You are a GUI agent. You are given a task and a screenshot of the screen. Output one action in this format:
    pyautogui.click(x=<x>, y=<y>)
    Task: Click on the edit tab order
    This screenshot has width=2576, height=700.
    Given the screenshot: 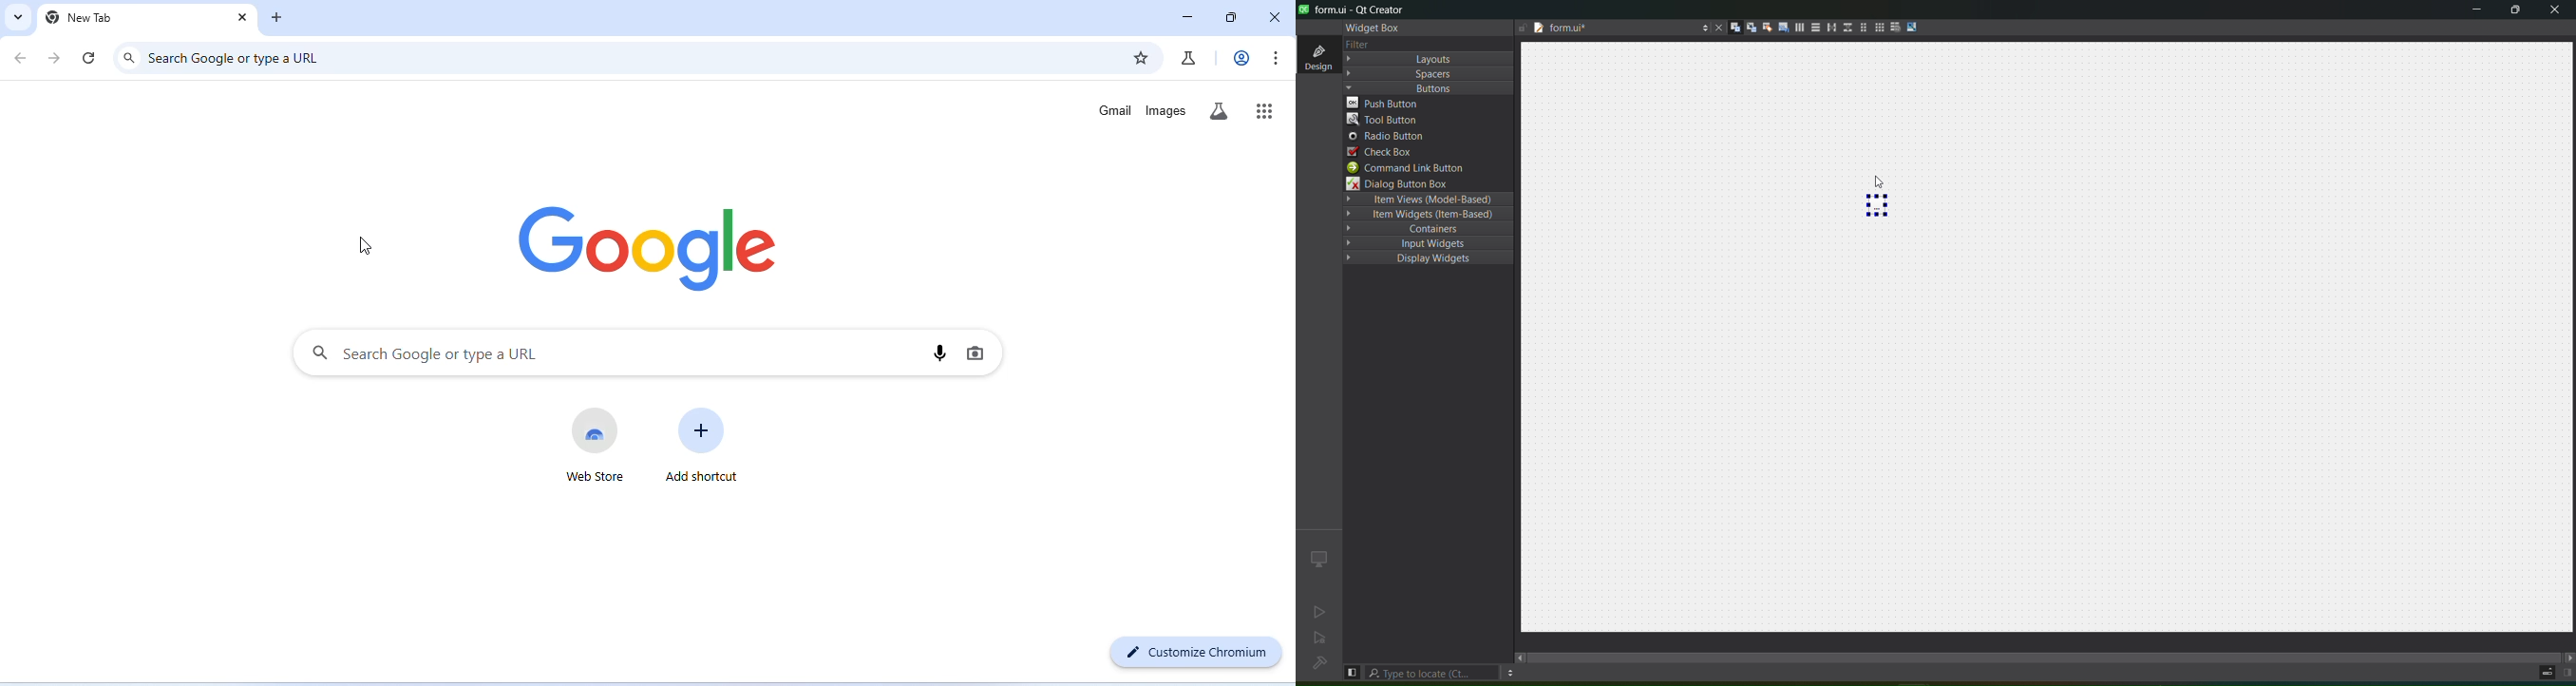 What is the action you would take?
    pyautogui.click(x=1781, y=28)
    